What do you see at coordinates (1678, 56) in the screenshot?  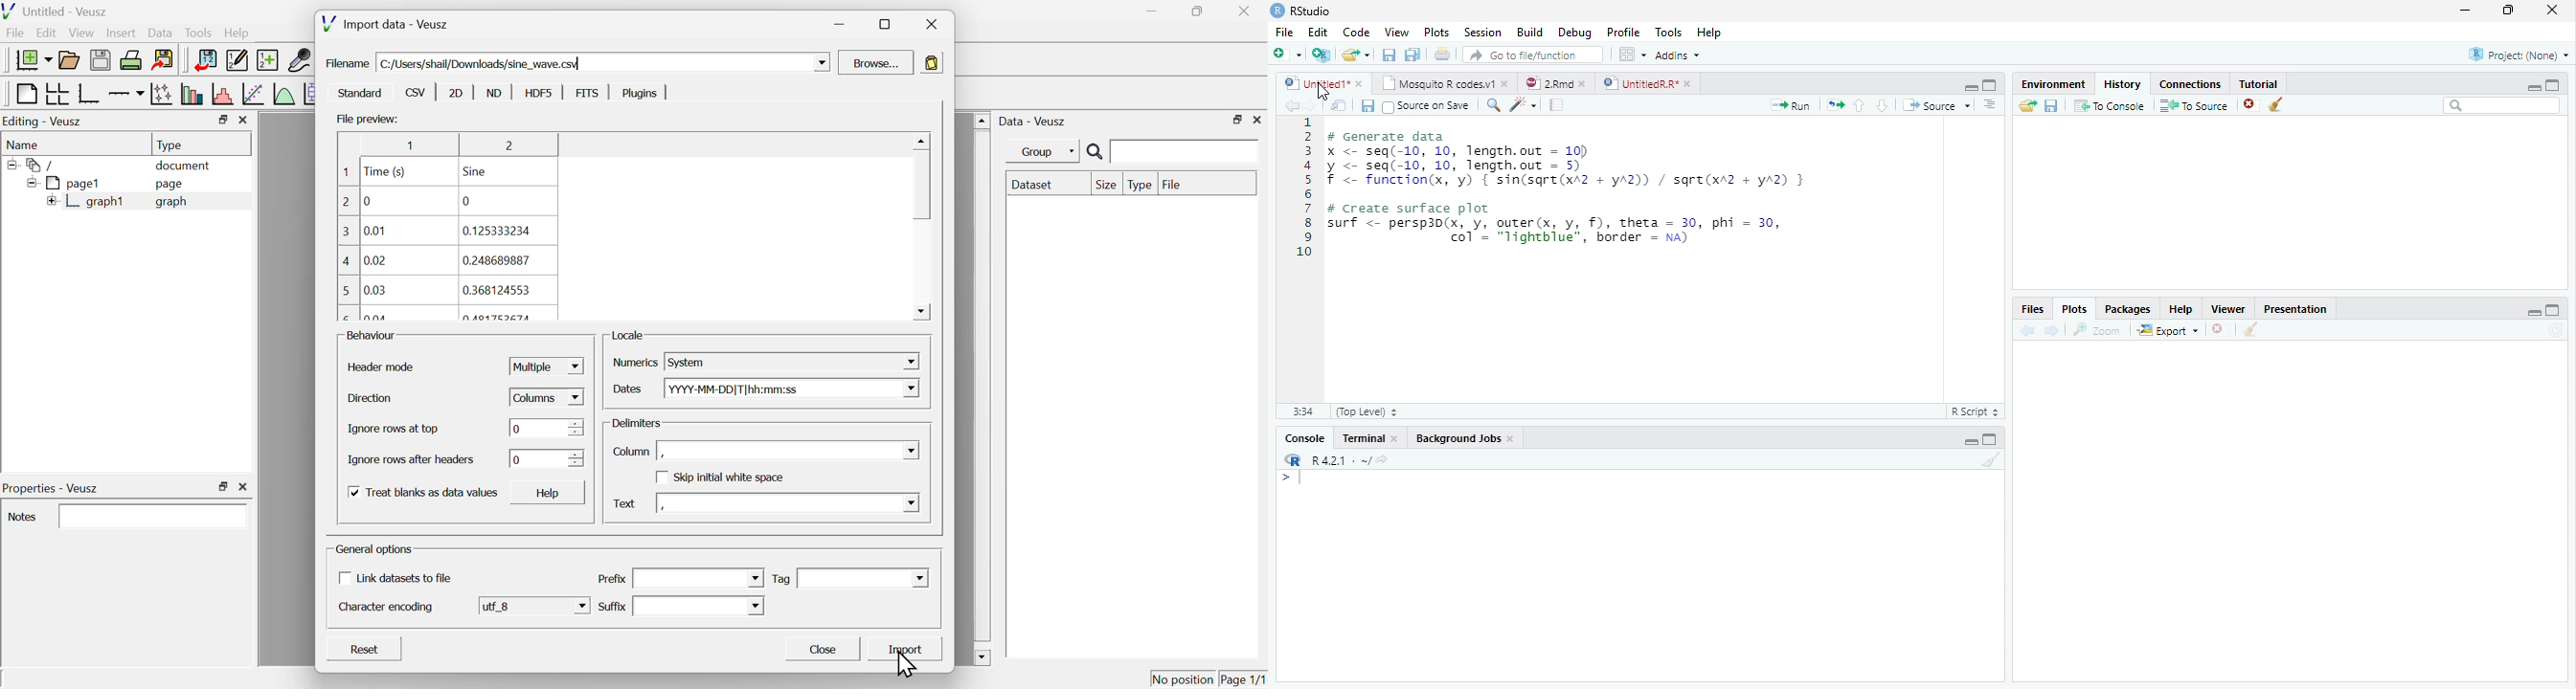 I see `Addins` at bounding box center [1678, 56].